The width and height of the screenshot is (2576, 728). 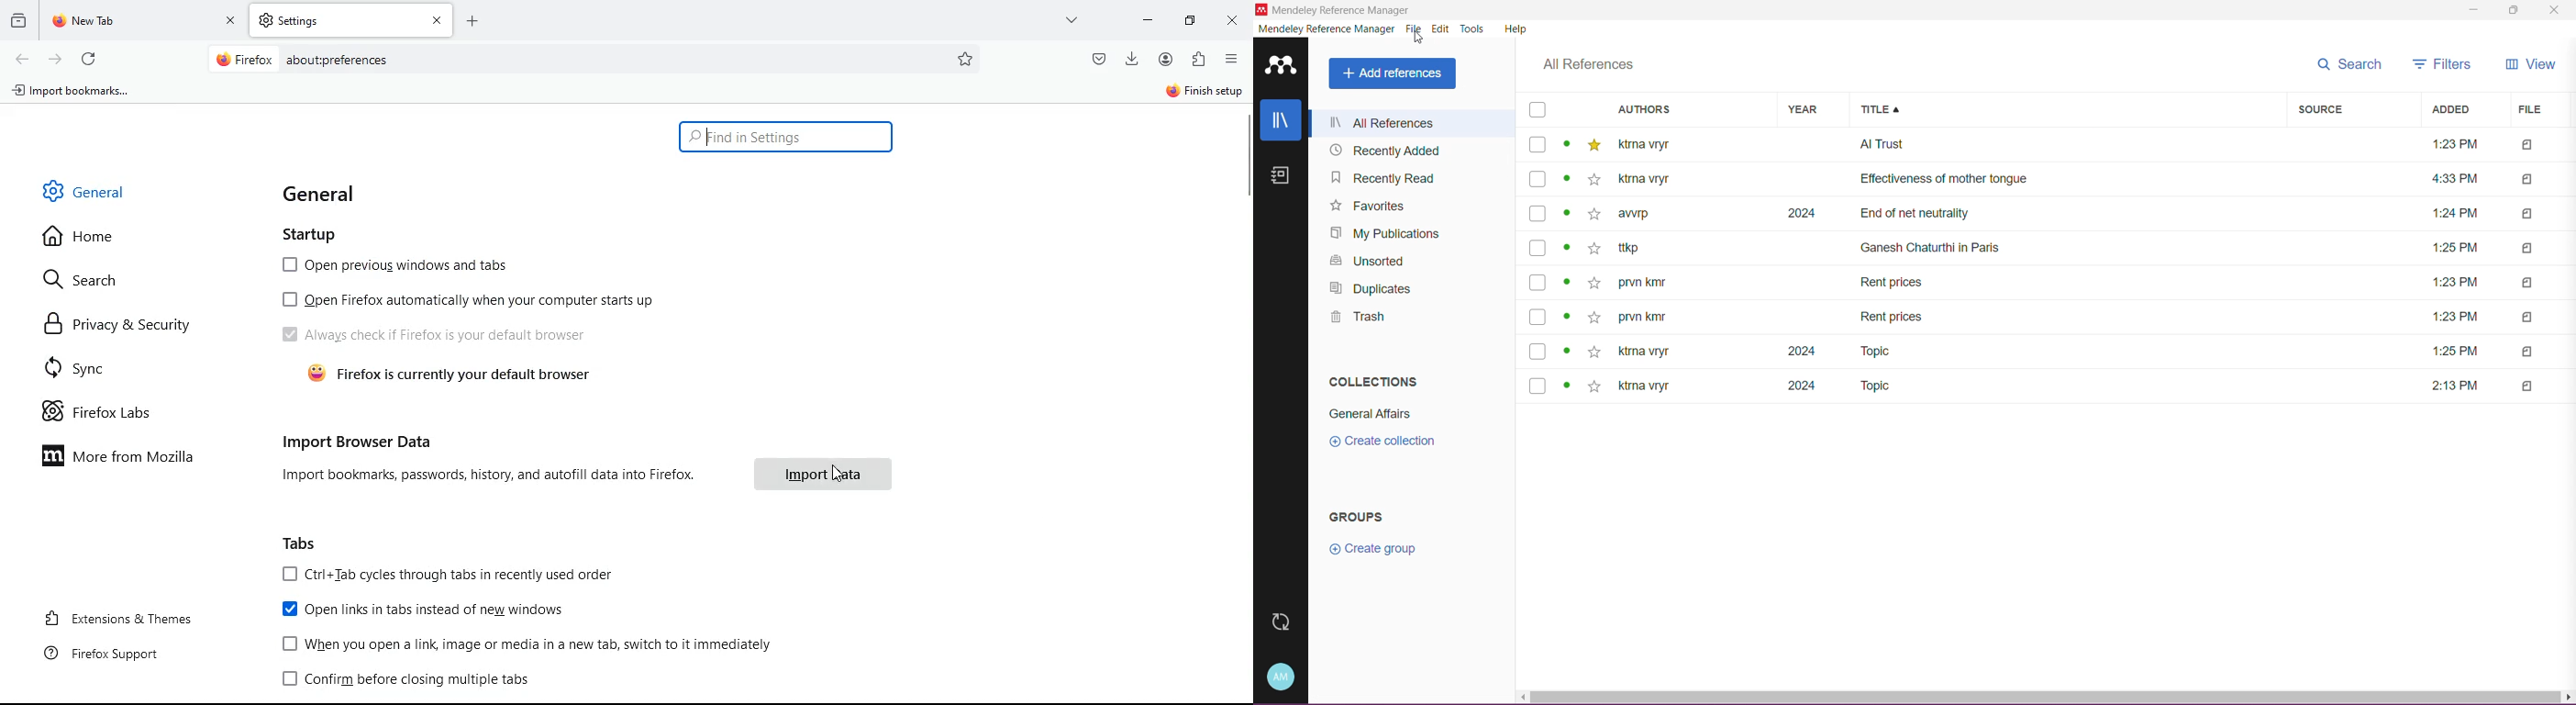 What do you see at coordinates (431, 611) in the screenshot?
I see `open links in tabs  instead of new windows` at bounding box center [431, 611].